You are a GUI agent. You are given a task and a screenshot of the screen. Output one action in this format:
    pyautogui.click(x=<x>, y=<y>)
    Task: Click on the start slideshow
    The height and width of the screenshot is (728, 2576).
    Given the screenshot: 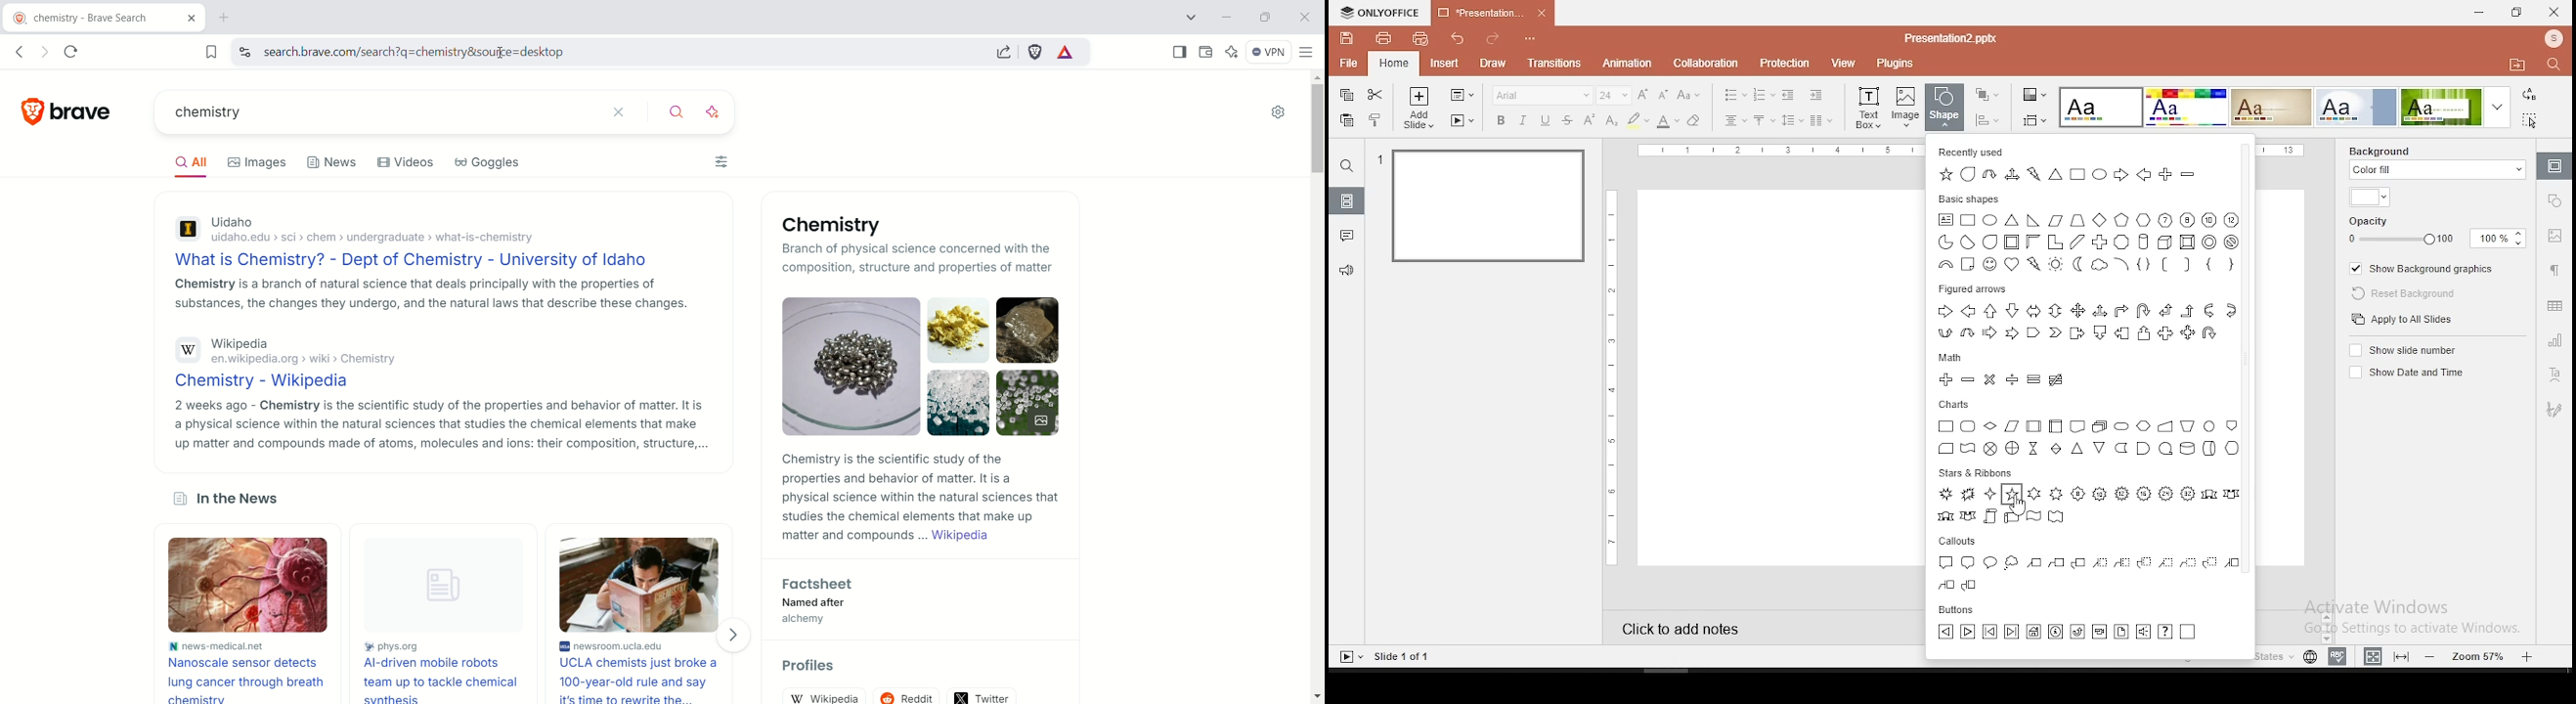 What is the action you would take?
    pyautogui.click(x=1350, y=657)
    